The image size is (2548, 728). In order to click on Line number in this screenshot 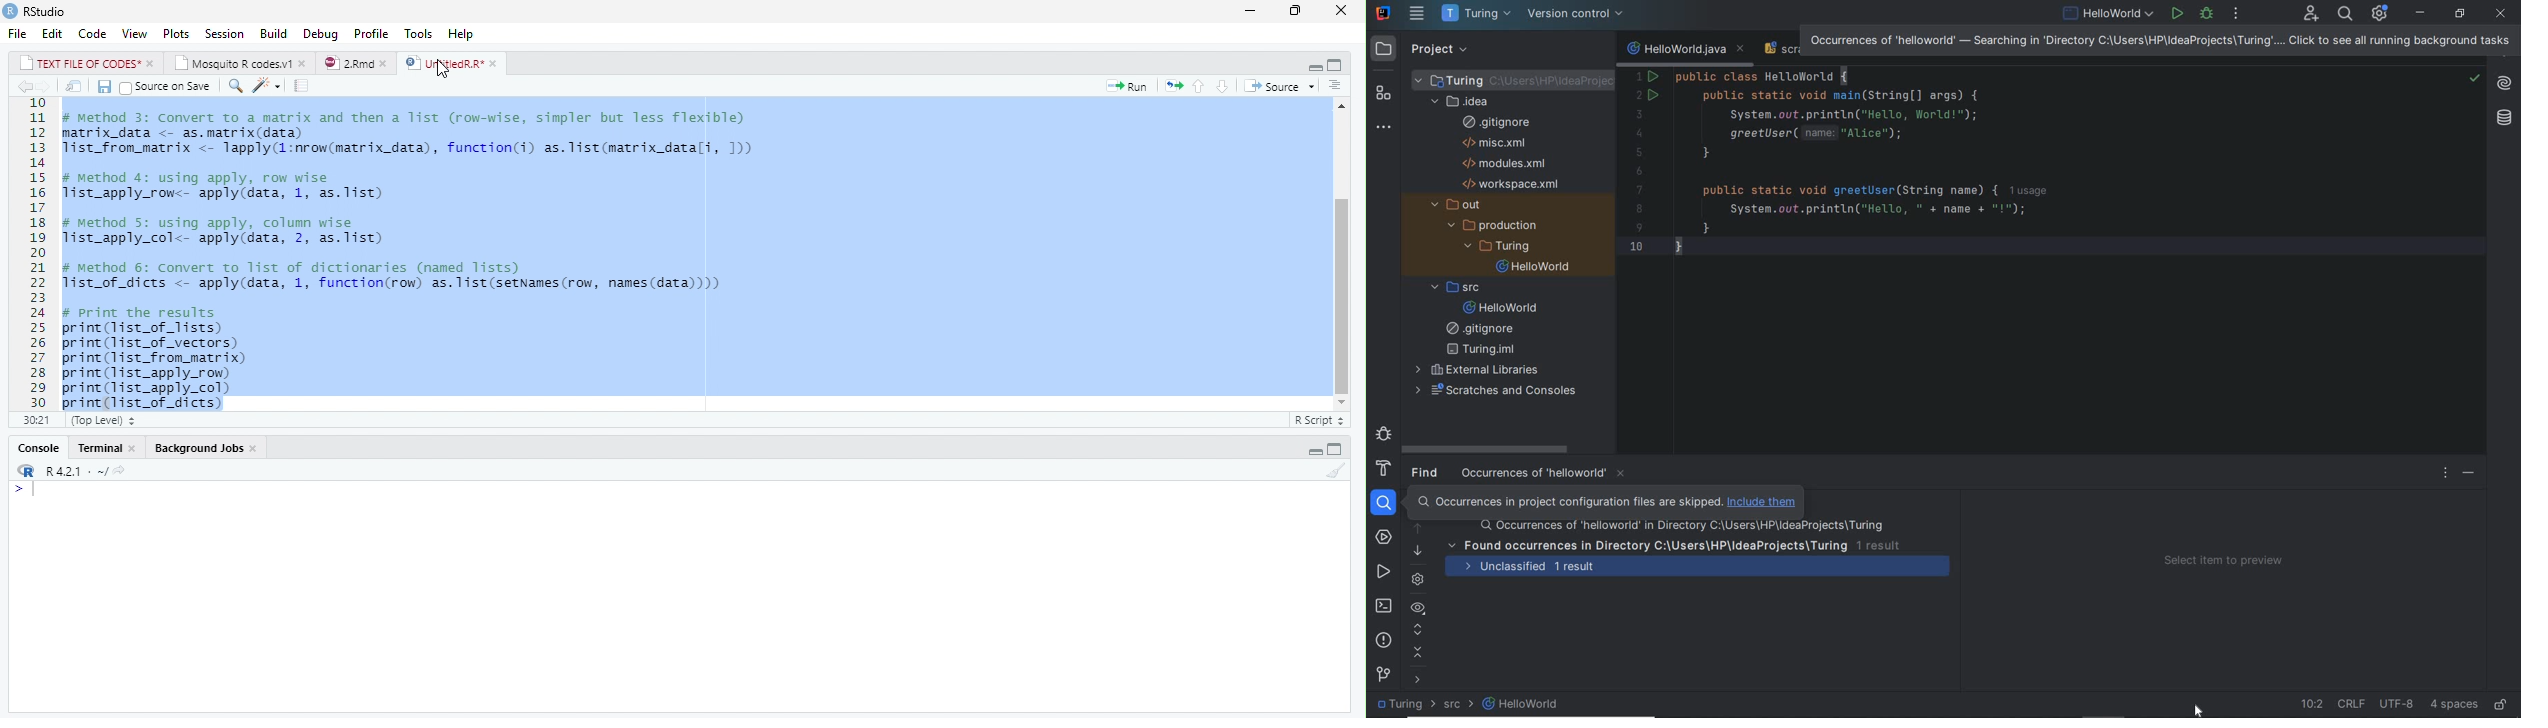, I will do `click(35, 254)`.